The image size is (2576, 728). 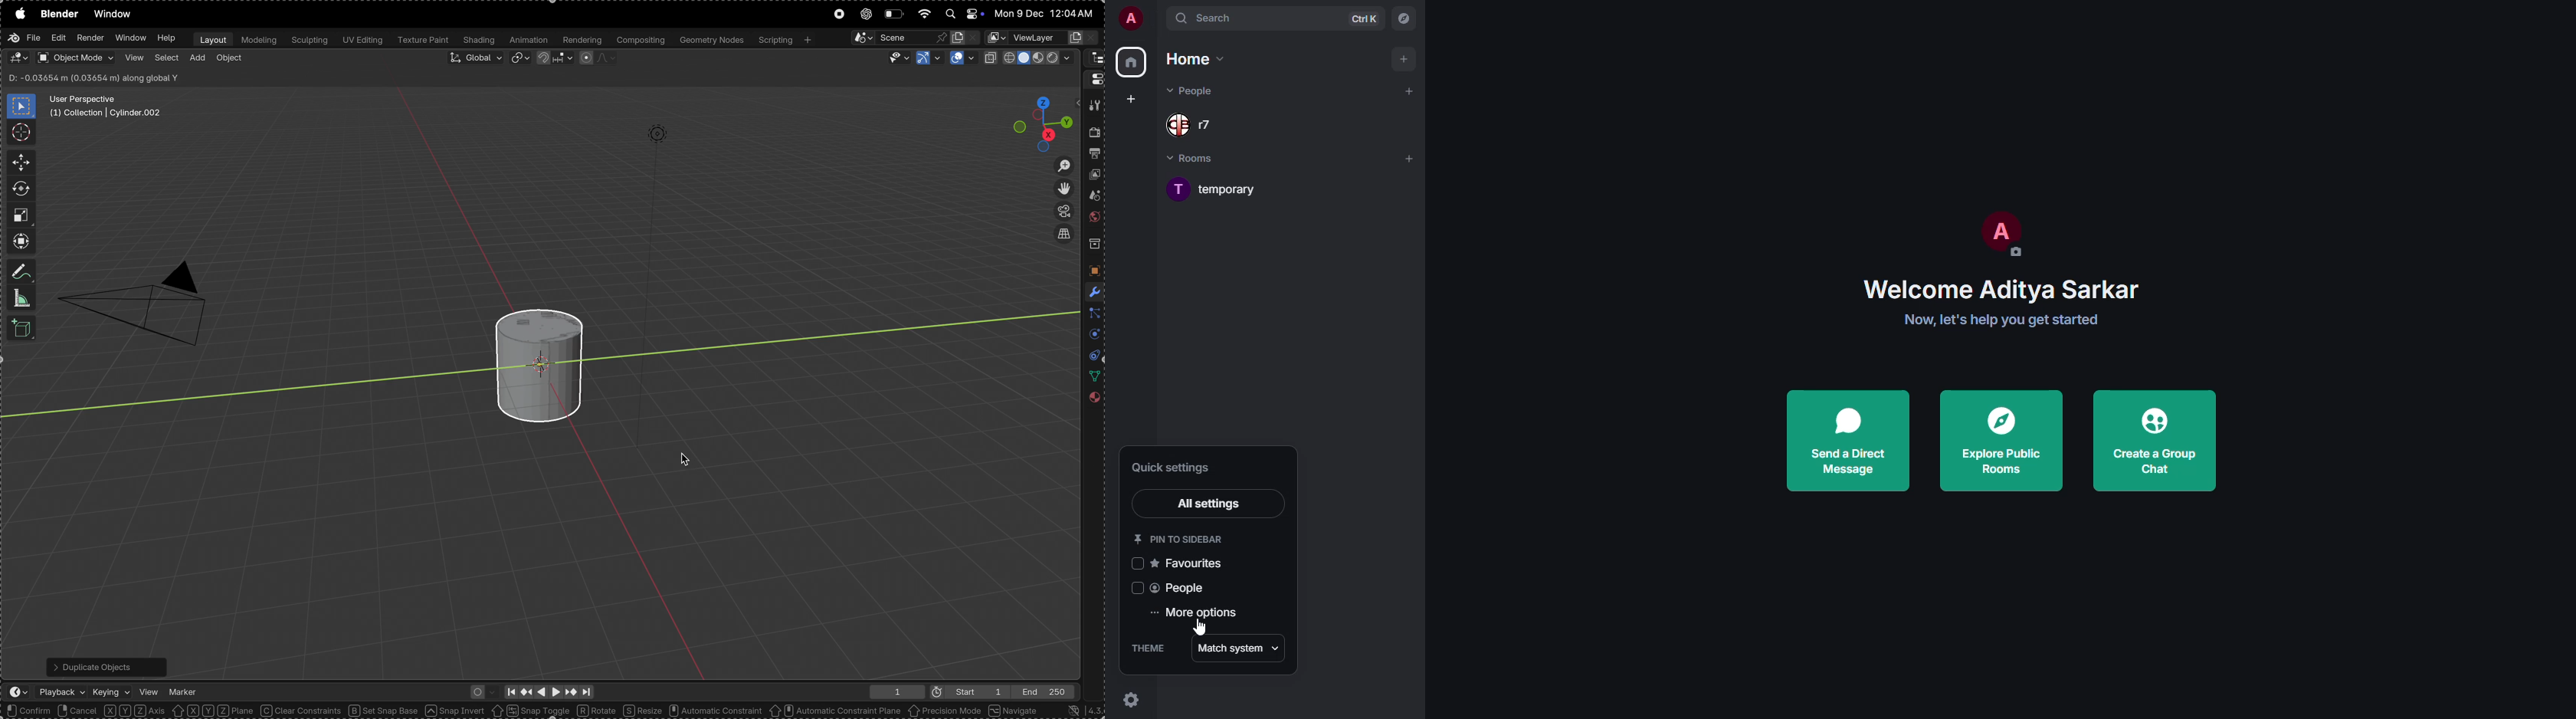 What do you see at coordinates (24, 38) in the screenshot?
I see `file` at bounding box center [24, 38].